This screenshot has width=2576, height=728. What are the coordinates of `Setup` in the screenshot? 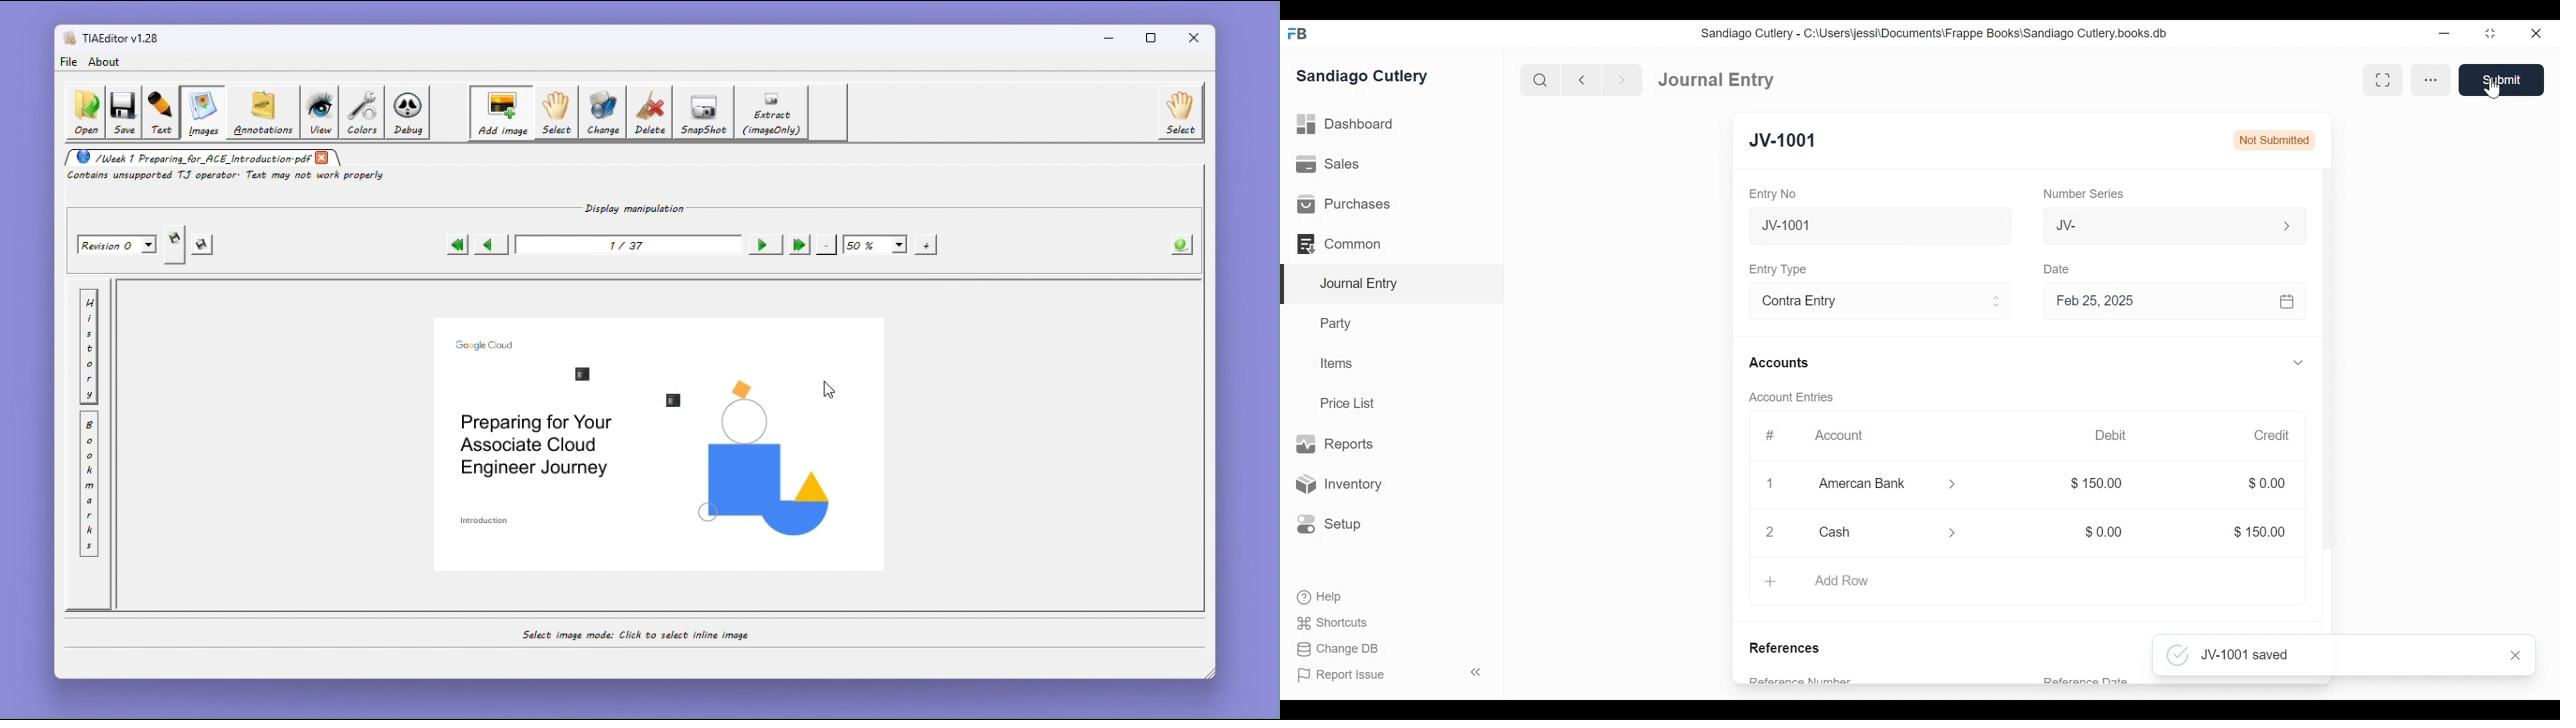 It's located at (1326, 523).